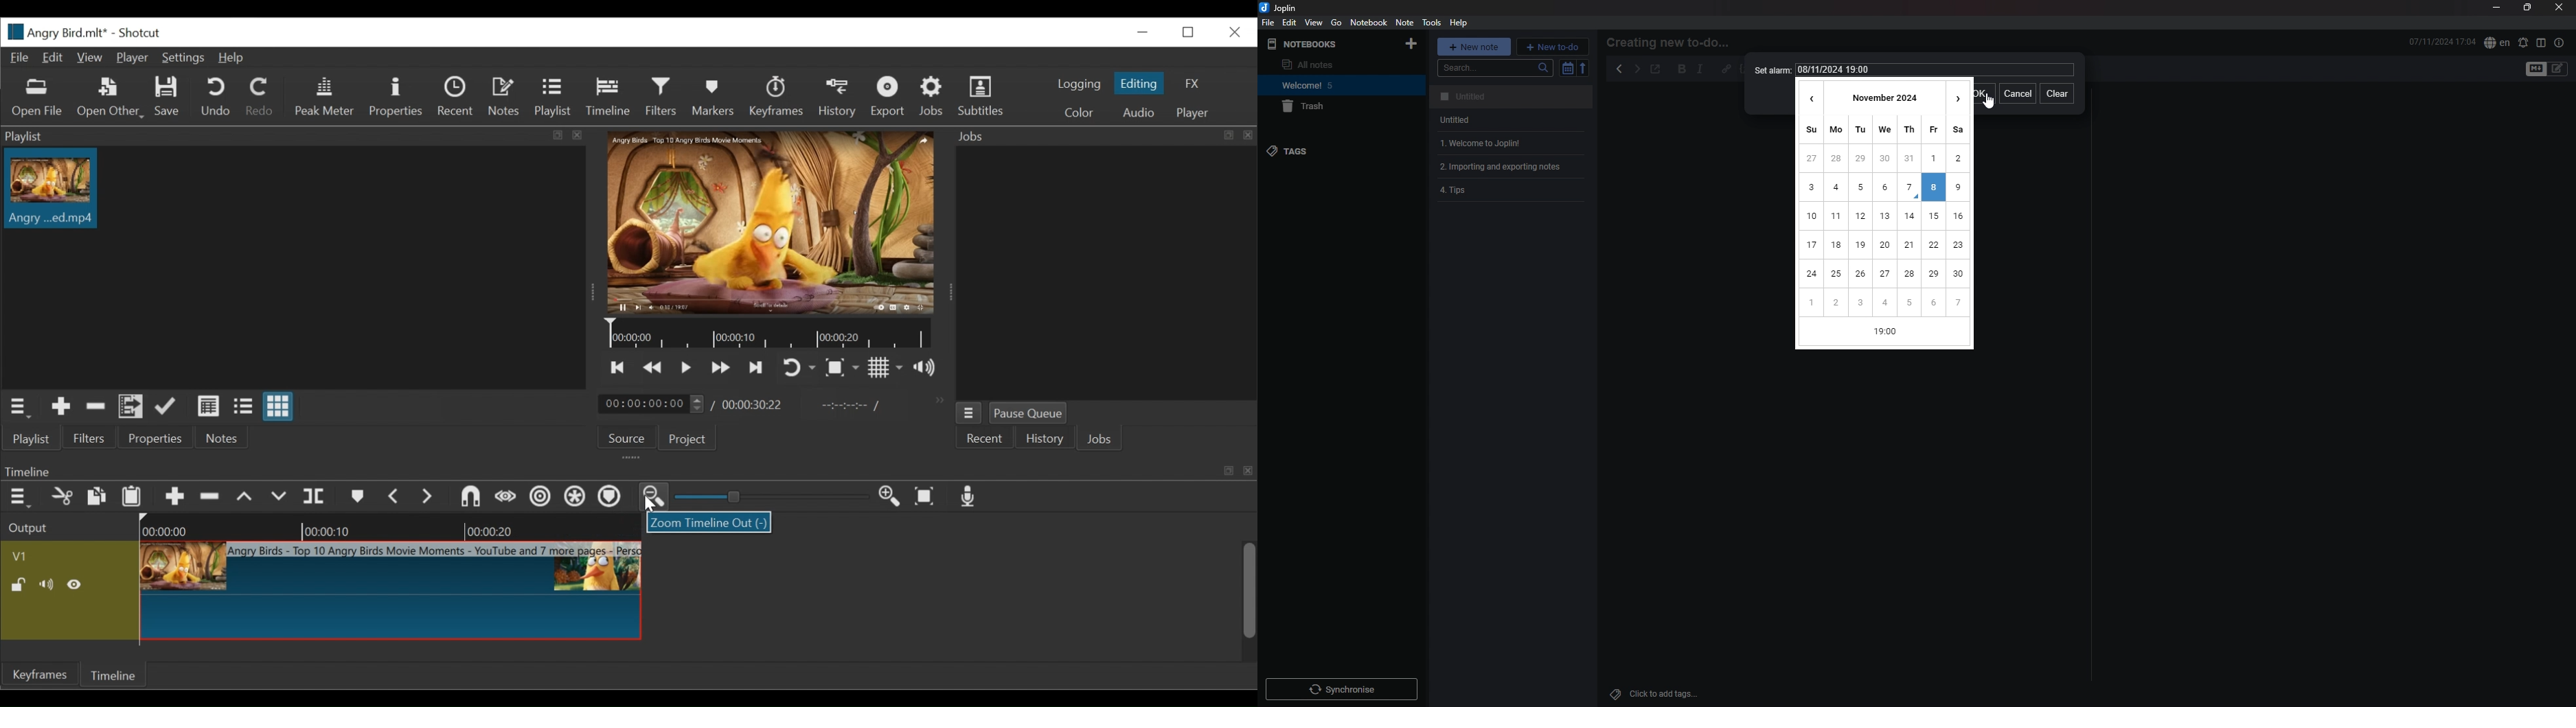 This screenshot has width=2576, height=728. What do you see at coordinates (54, 32) in the screenshot?
I see `File Name` at bounding box center [54, 32].